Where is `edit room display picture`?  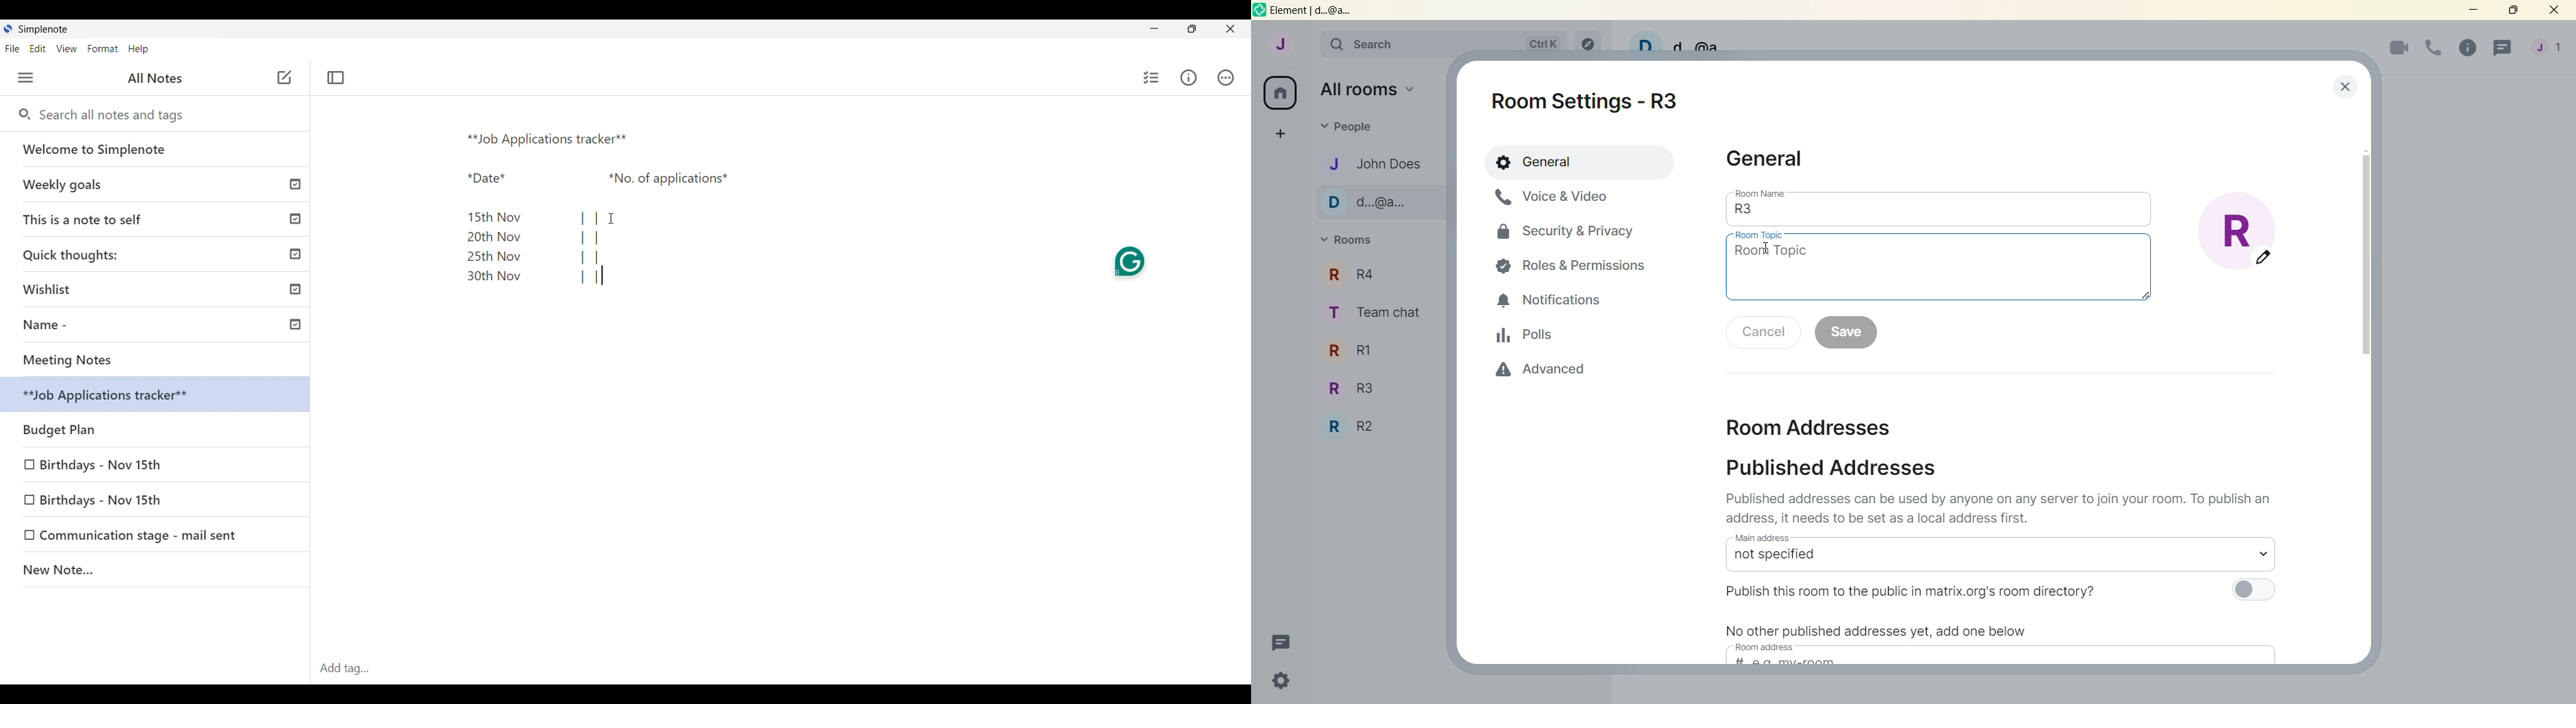
edit room display picture is located at coordinates (2237, 233).